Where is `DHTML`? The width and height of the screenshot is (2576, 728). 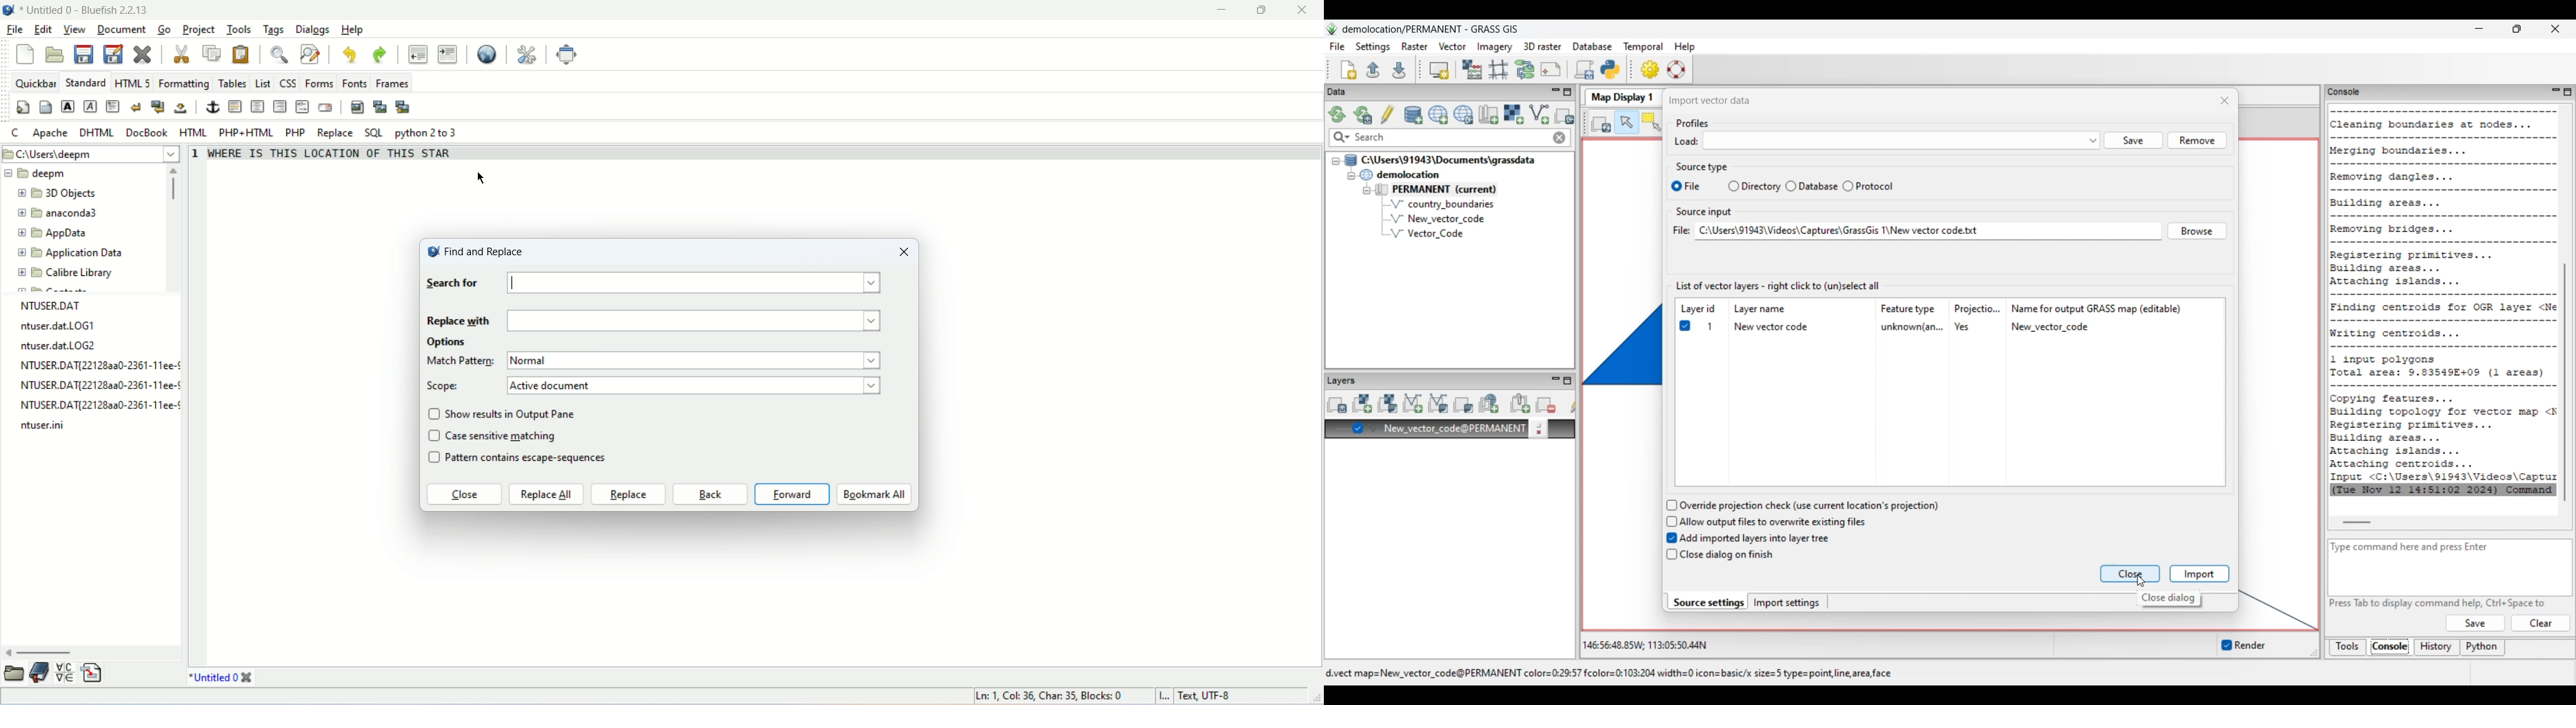
DHTML is located at coordinates (94, 132).